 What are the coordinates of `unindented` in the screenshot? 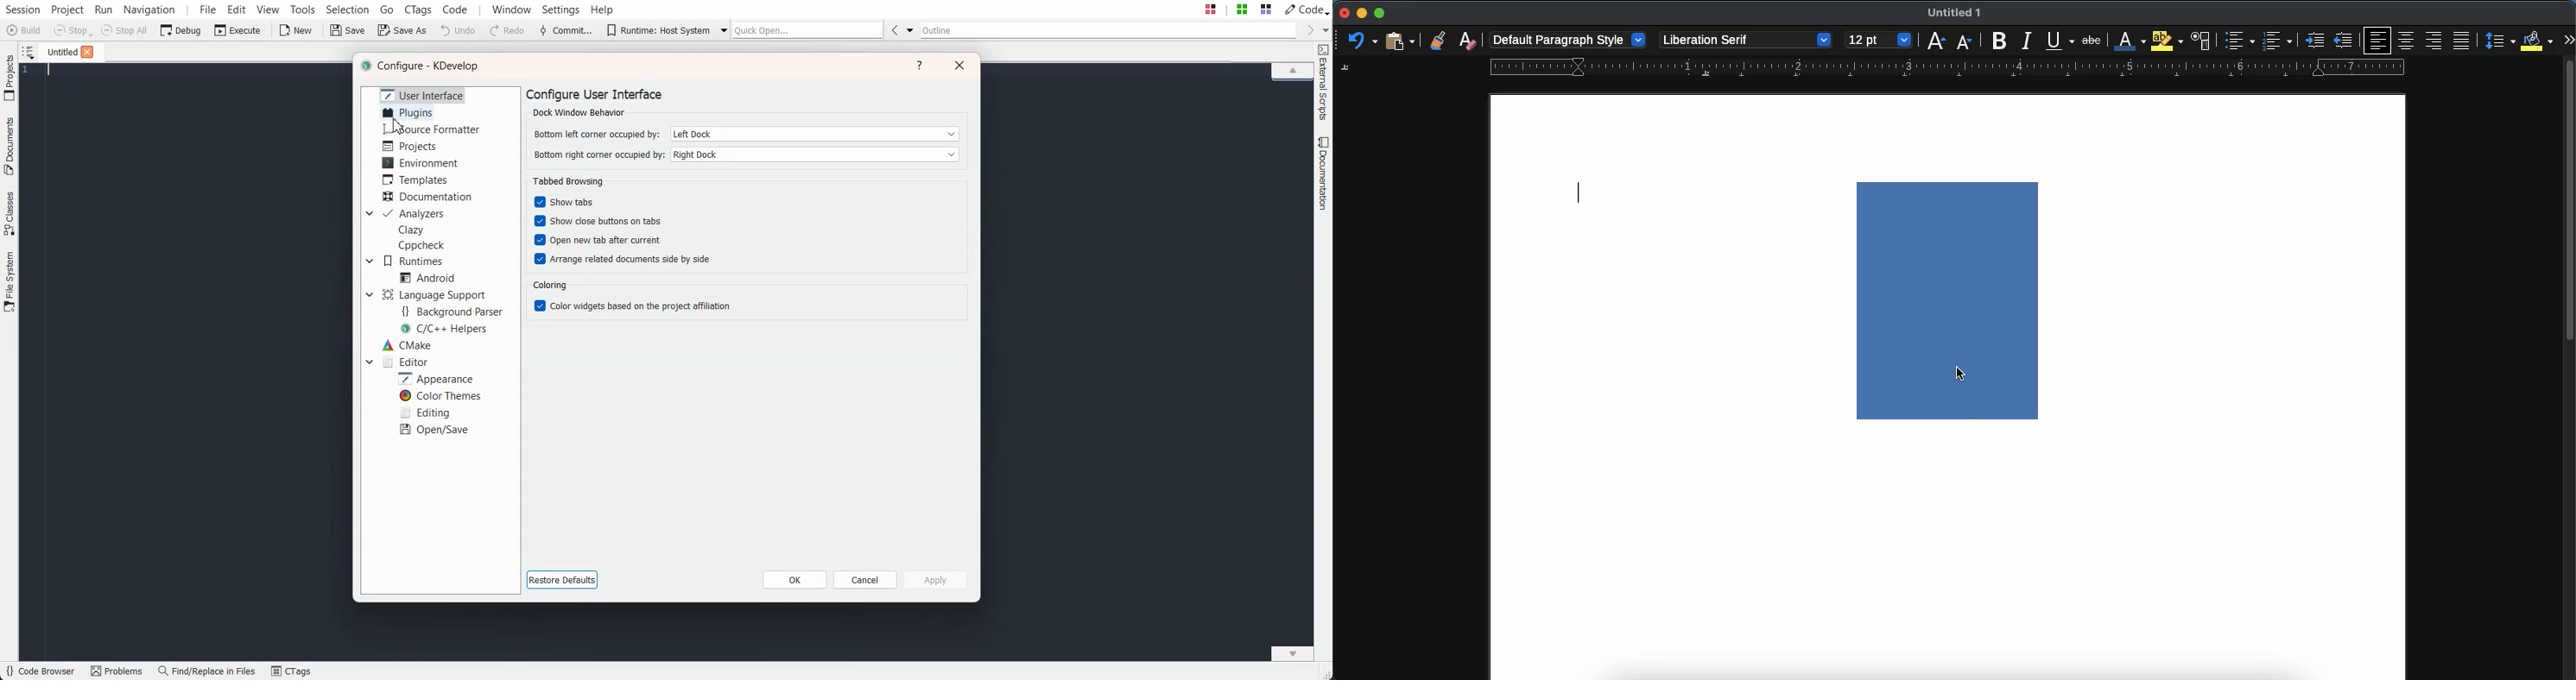 It's located at (2343, 41).